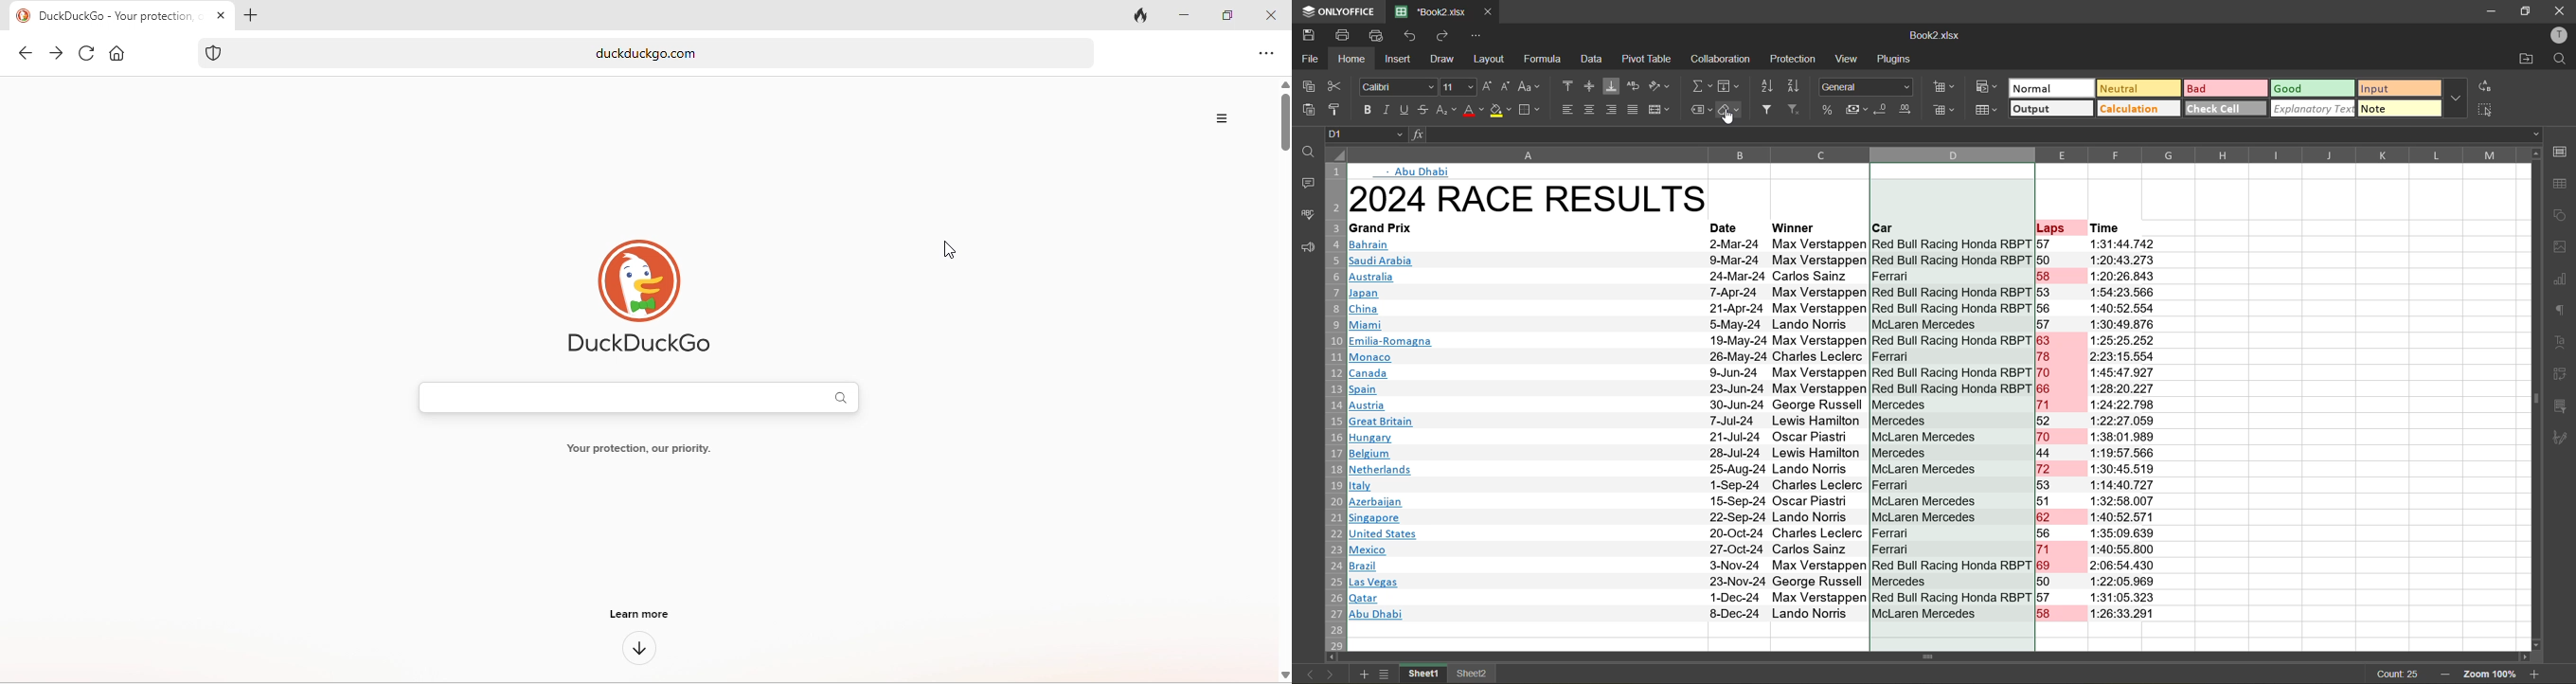 Image resolution: width=2576 pixels, height=700 pixels. I want to click on Calibri, so click(1397, 86).